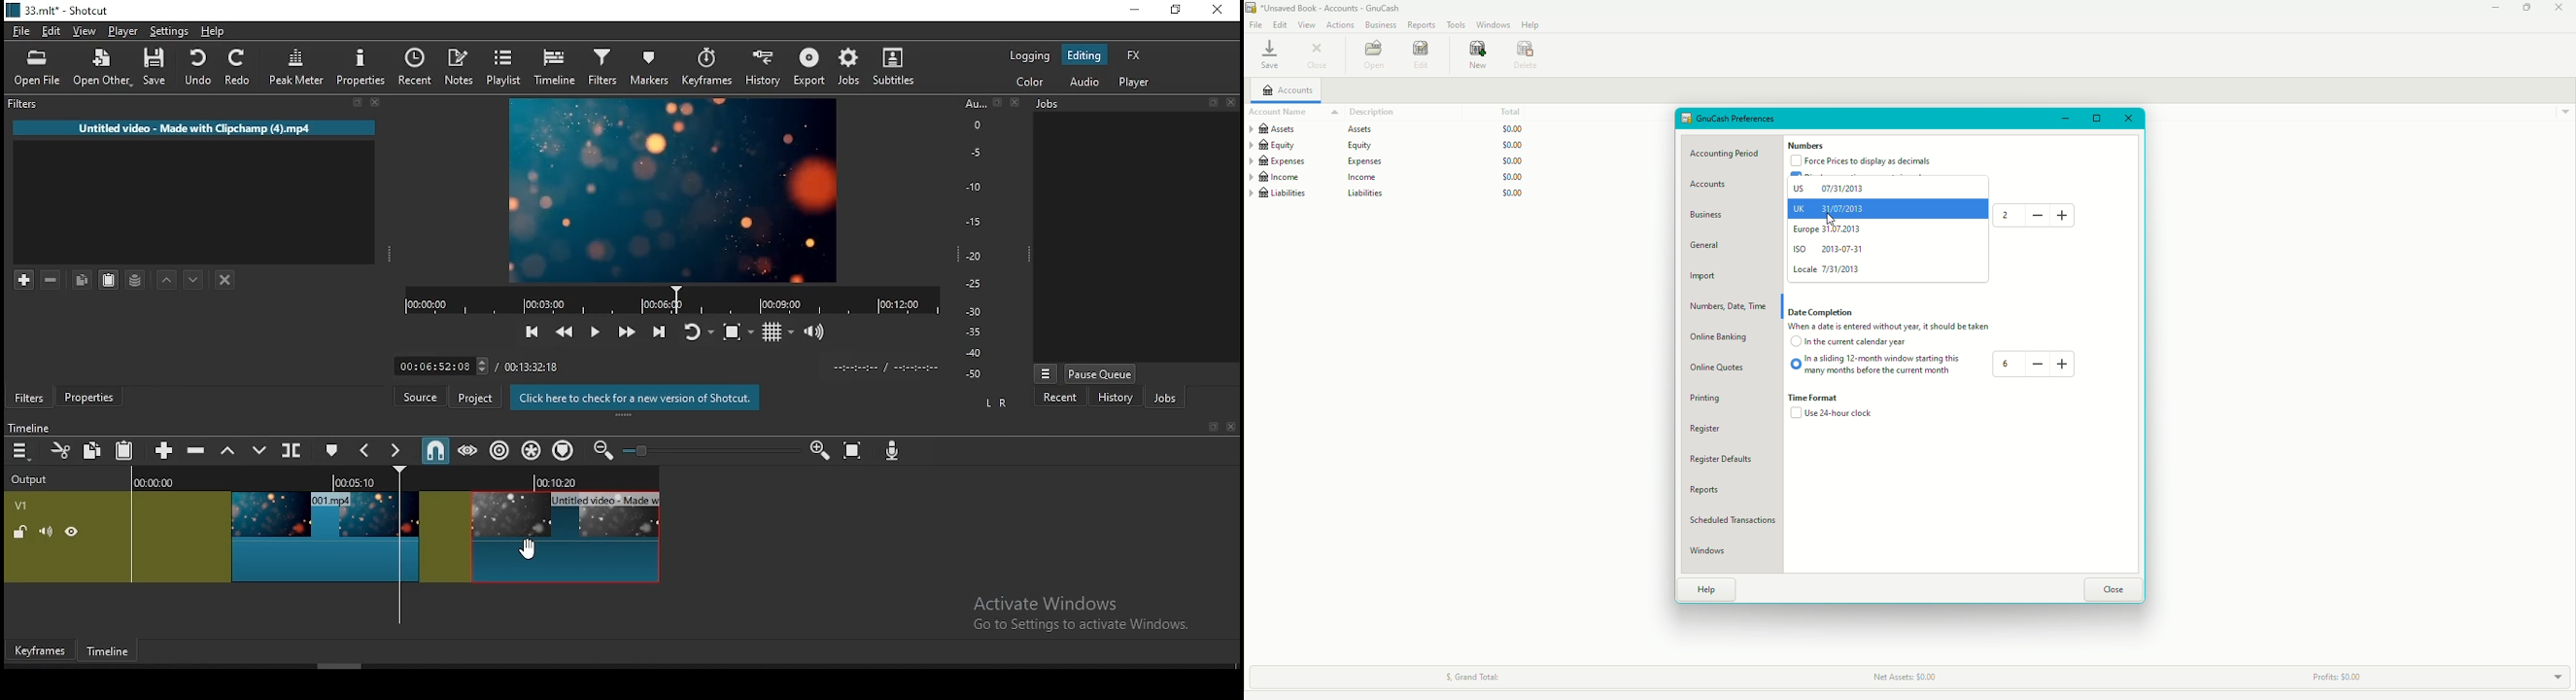 The image size is (2576, 700). Describe the element at coordinates (2348, 673) in the screenshot. I see `Profits` at that location.